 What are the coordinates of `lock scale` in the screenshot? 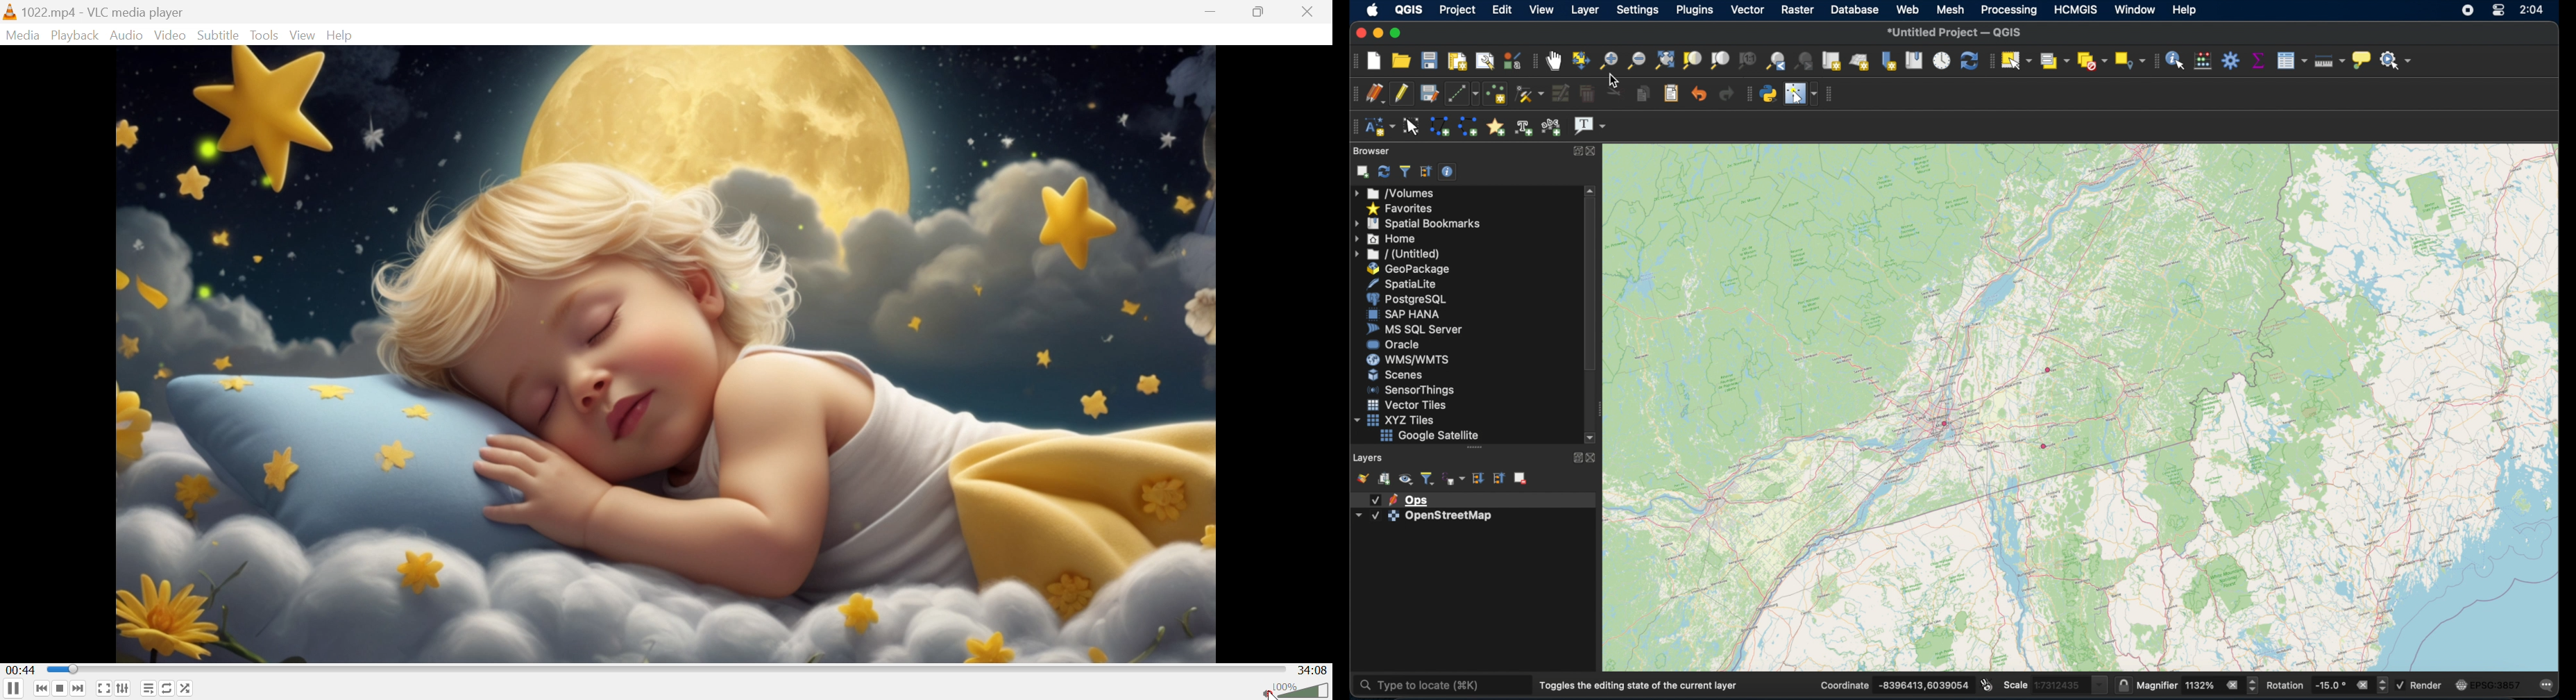 It's located at (2121, 685).